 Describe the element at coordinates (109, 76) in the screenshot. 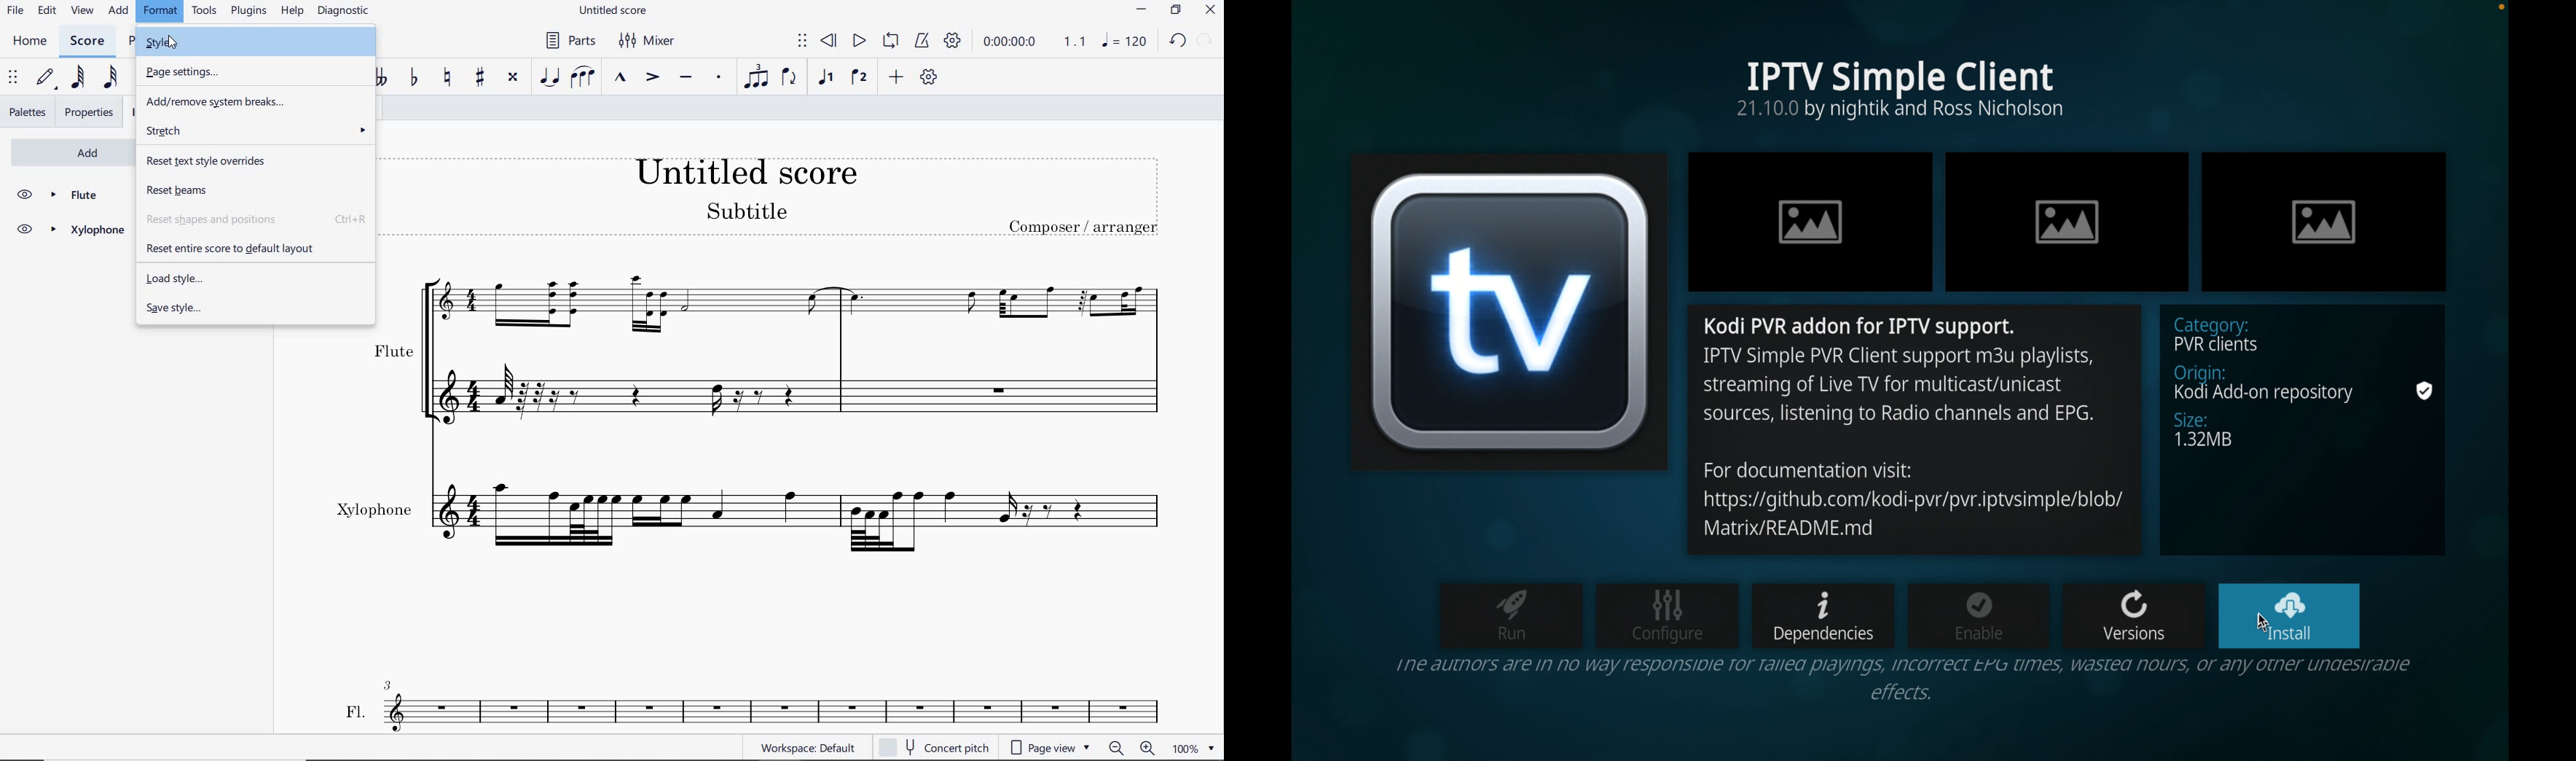

I see `32ND NOTE` at that location.